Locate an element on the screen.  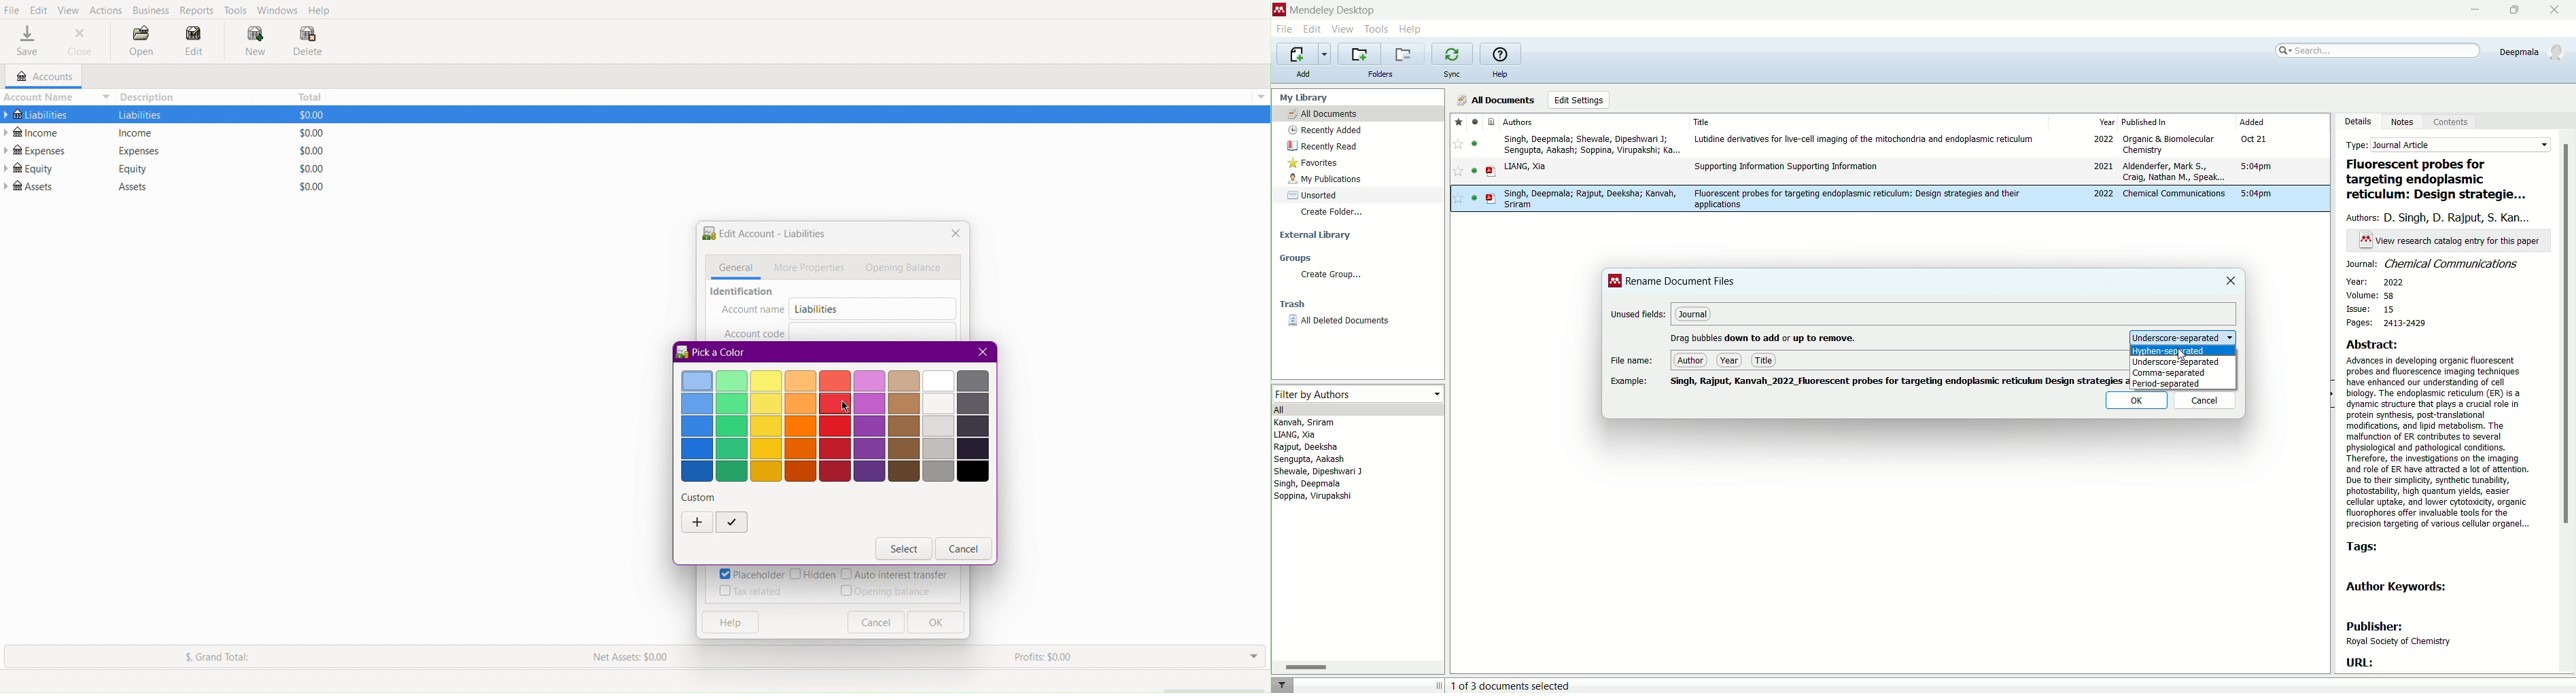
Opening balance is located at coordinates (889, 591).